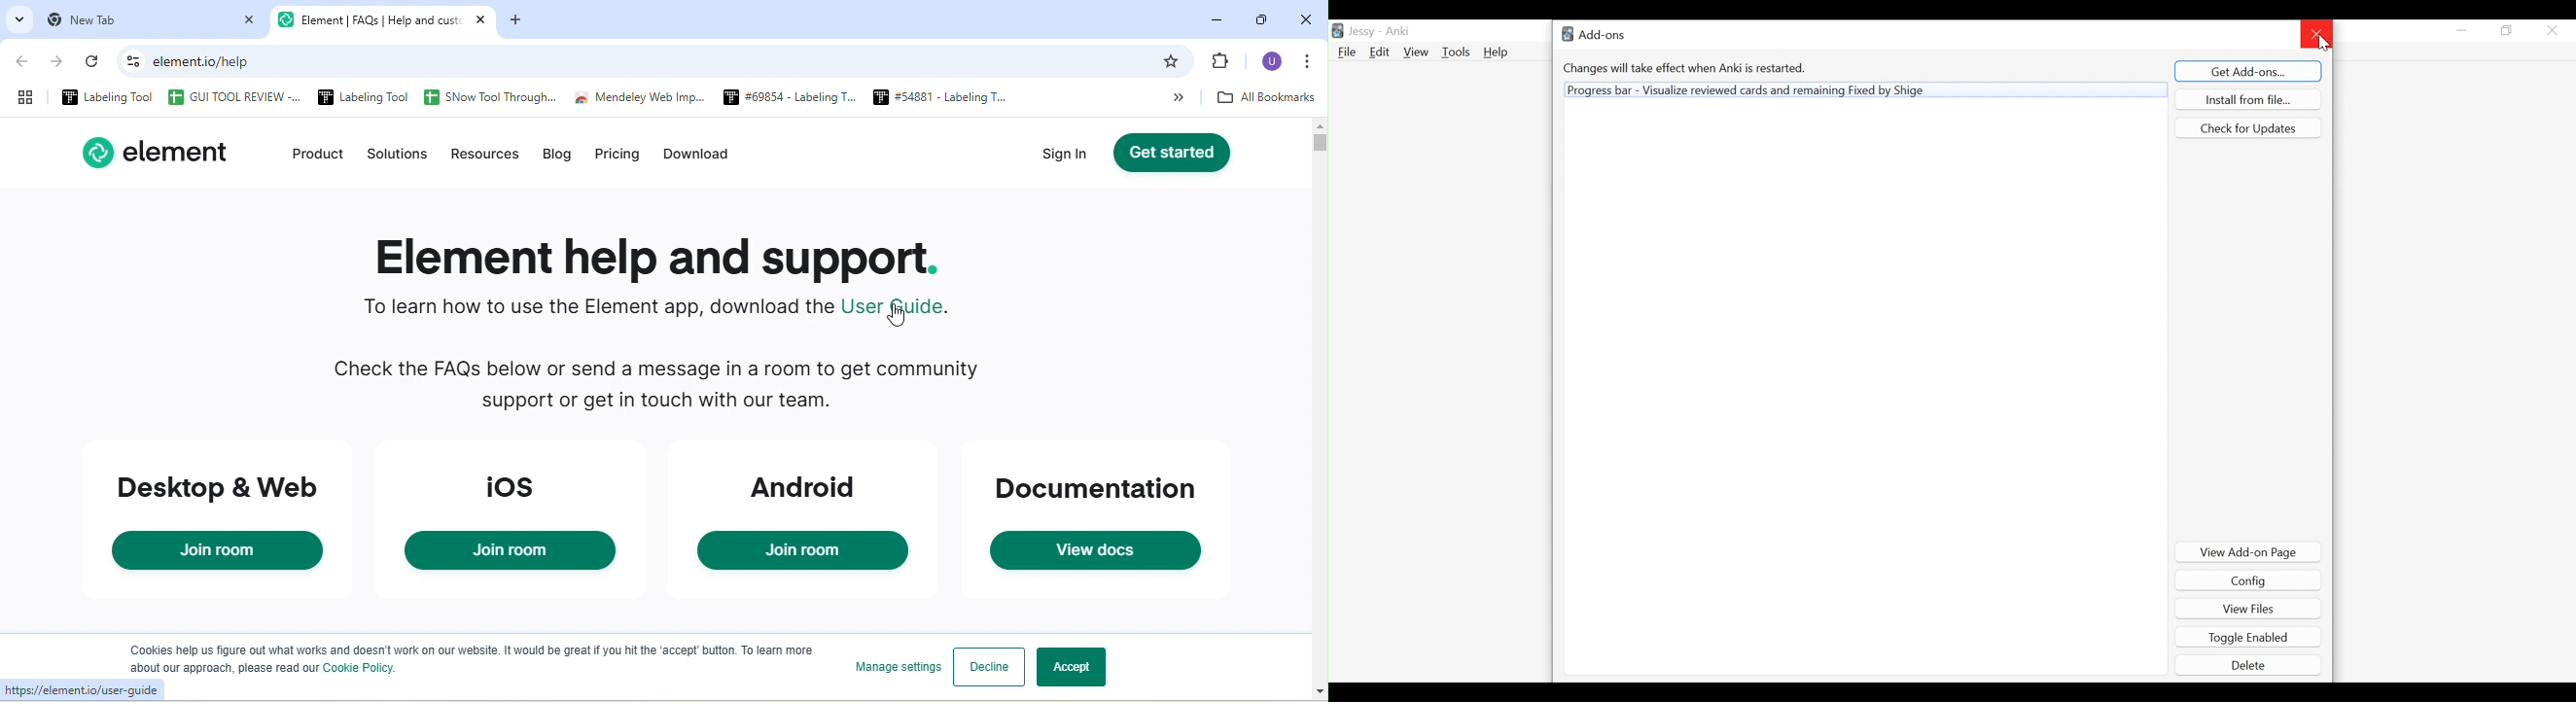  What do you see at coordinates (109, 97) in the screenshot?
I see `Labeling Tool` at bounding box center [109, 97].